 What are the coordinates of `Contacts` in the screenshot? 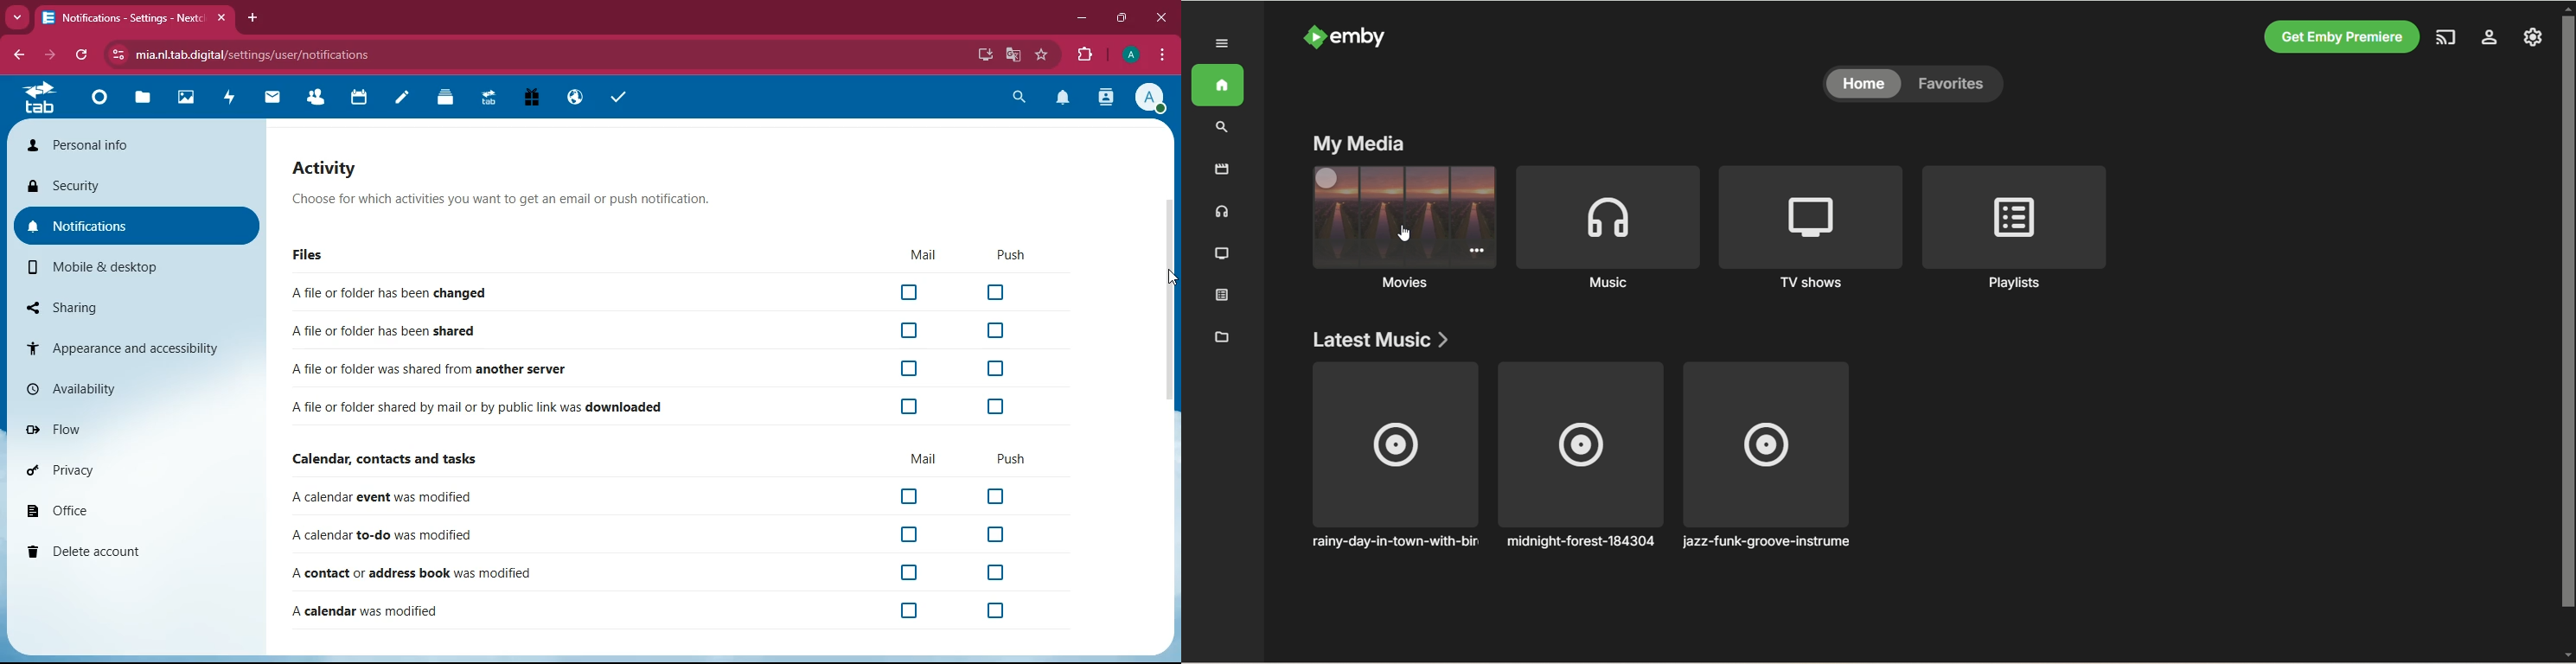 It's located at (316, 99).